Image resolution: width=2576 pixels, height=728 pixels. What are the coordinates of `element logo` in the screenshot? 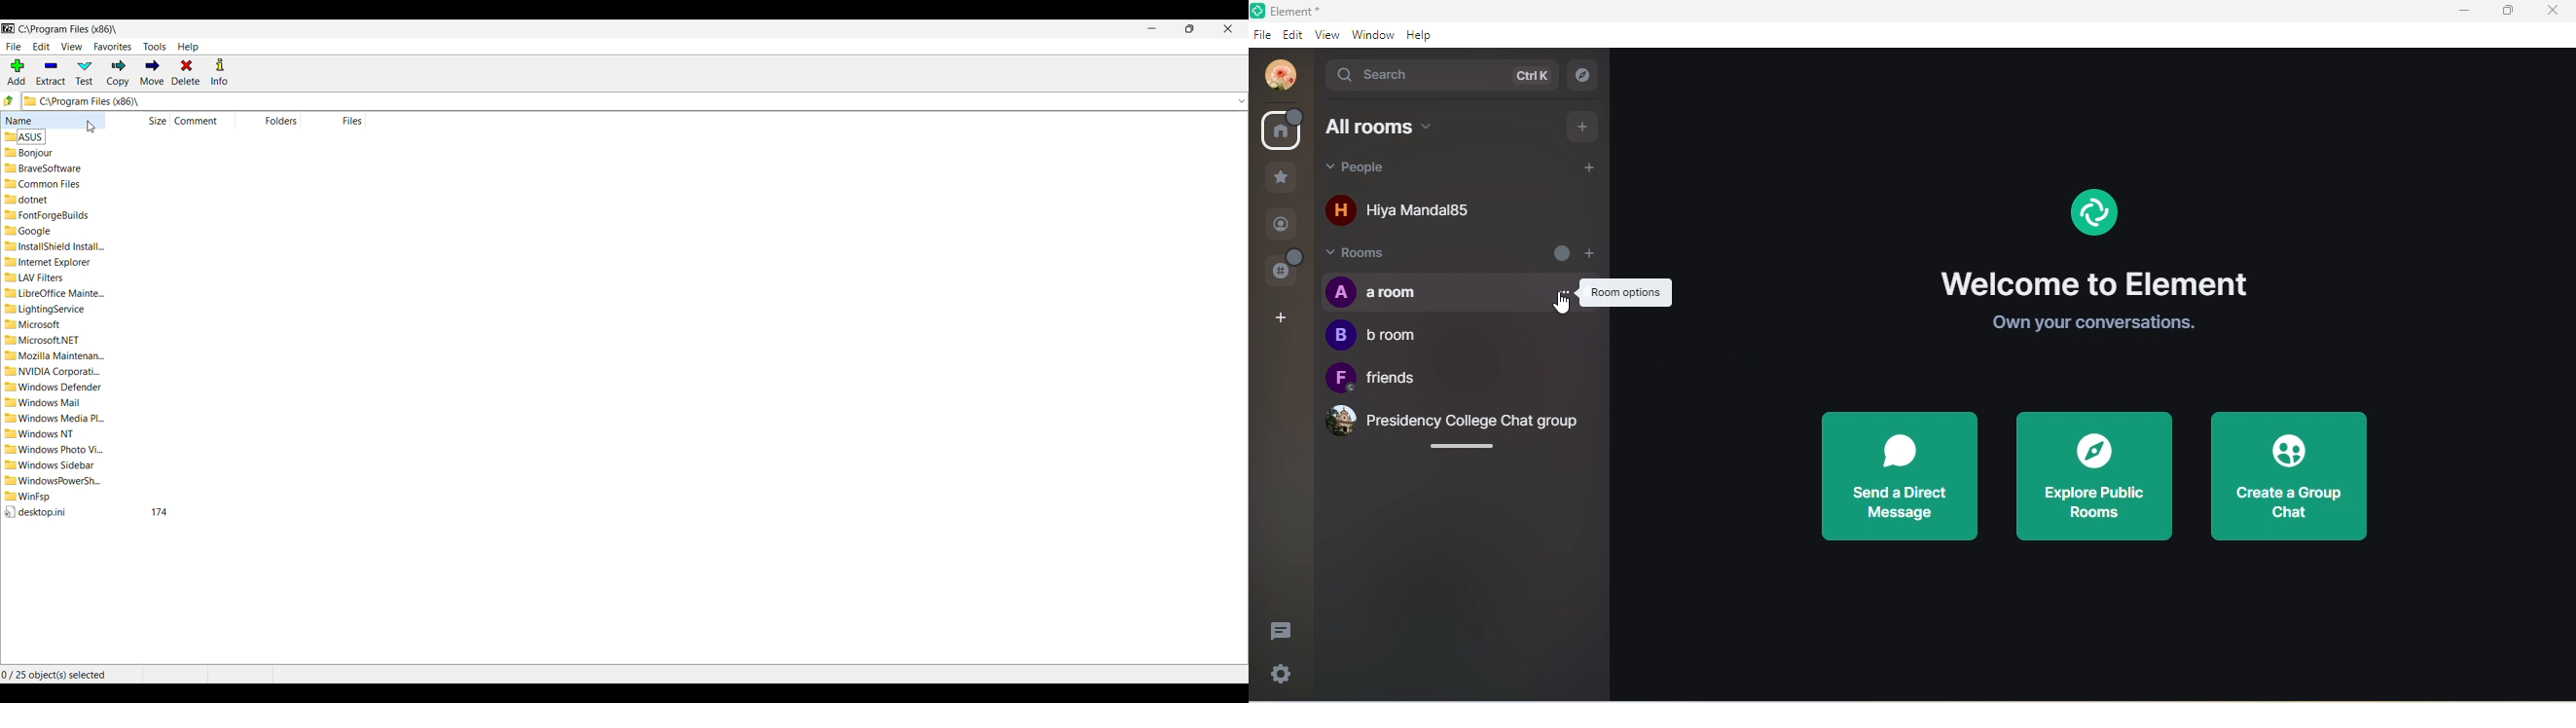 It's located at (2093, 207).